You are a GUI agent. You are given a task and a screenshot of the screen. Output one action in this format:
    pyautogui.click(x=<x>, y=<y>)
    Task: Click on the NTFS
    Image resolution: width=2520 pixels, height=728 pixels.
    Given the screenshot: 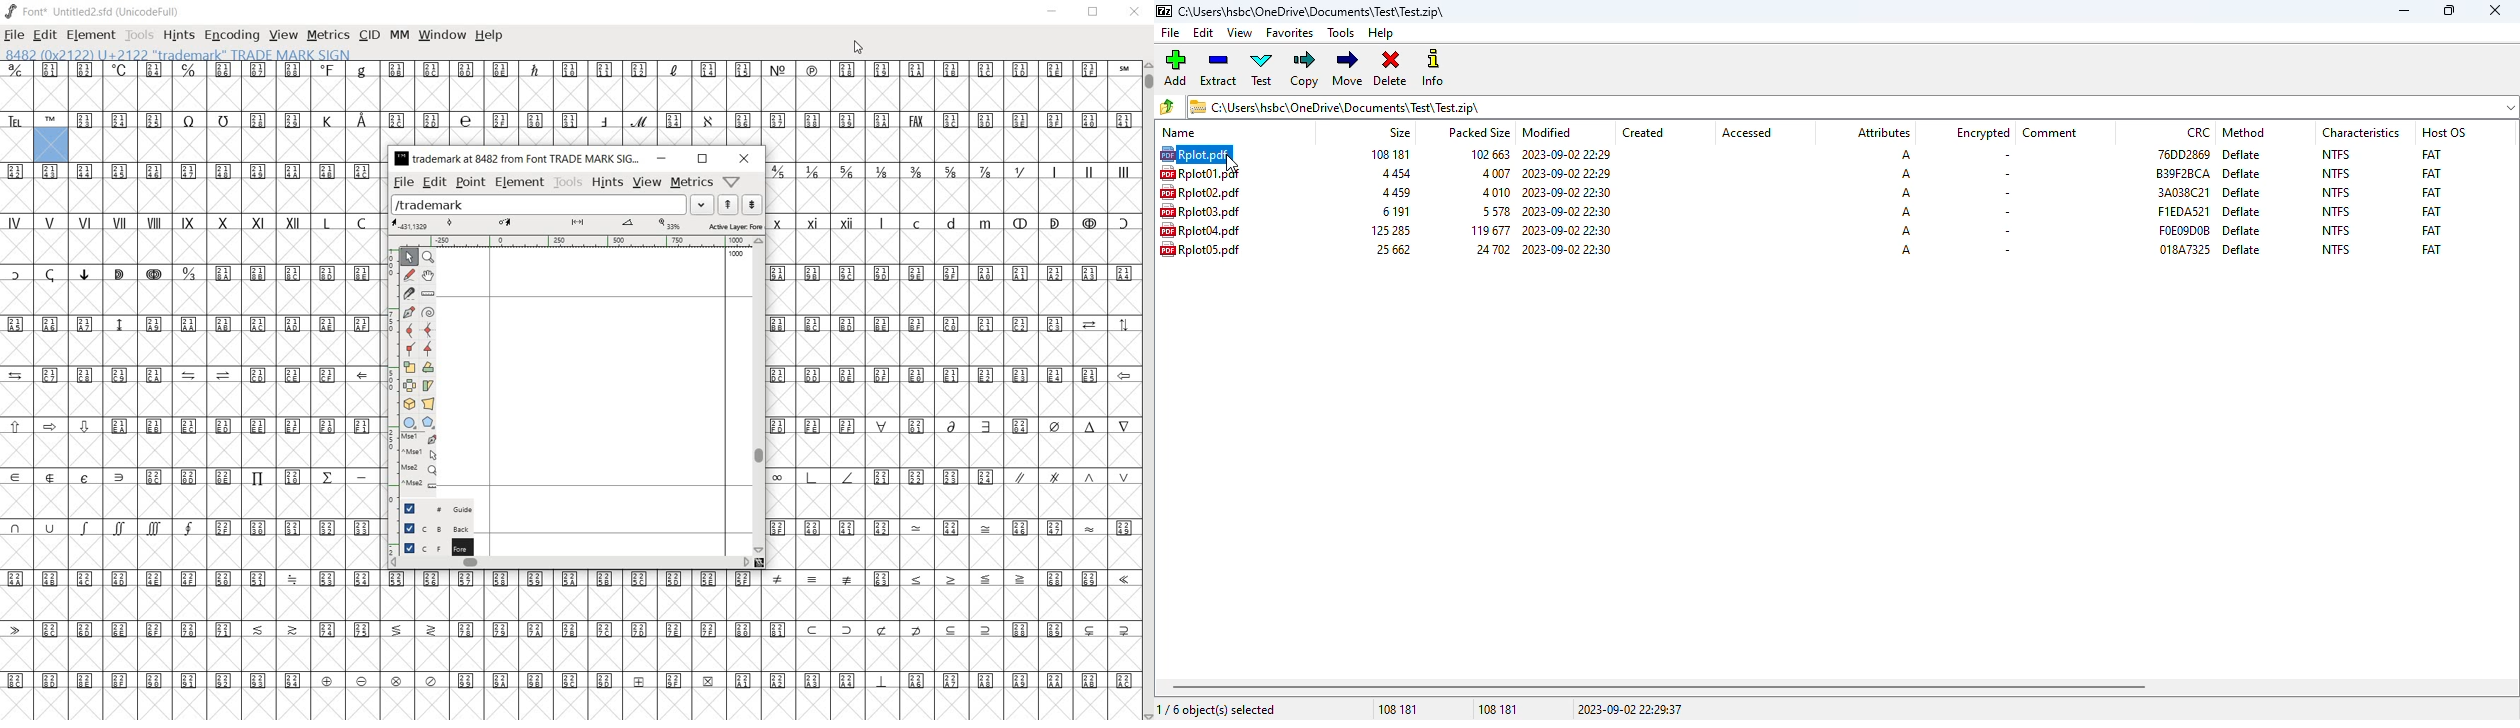 What is the action you would take?
    pyautogui.click(x=2336, y=192)
    